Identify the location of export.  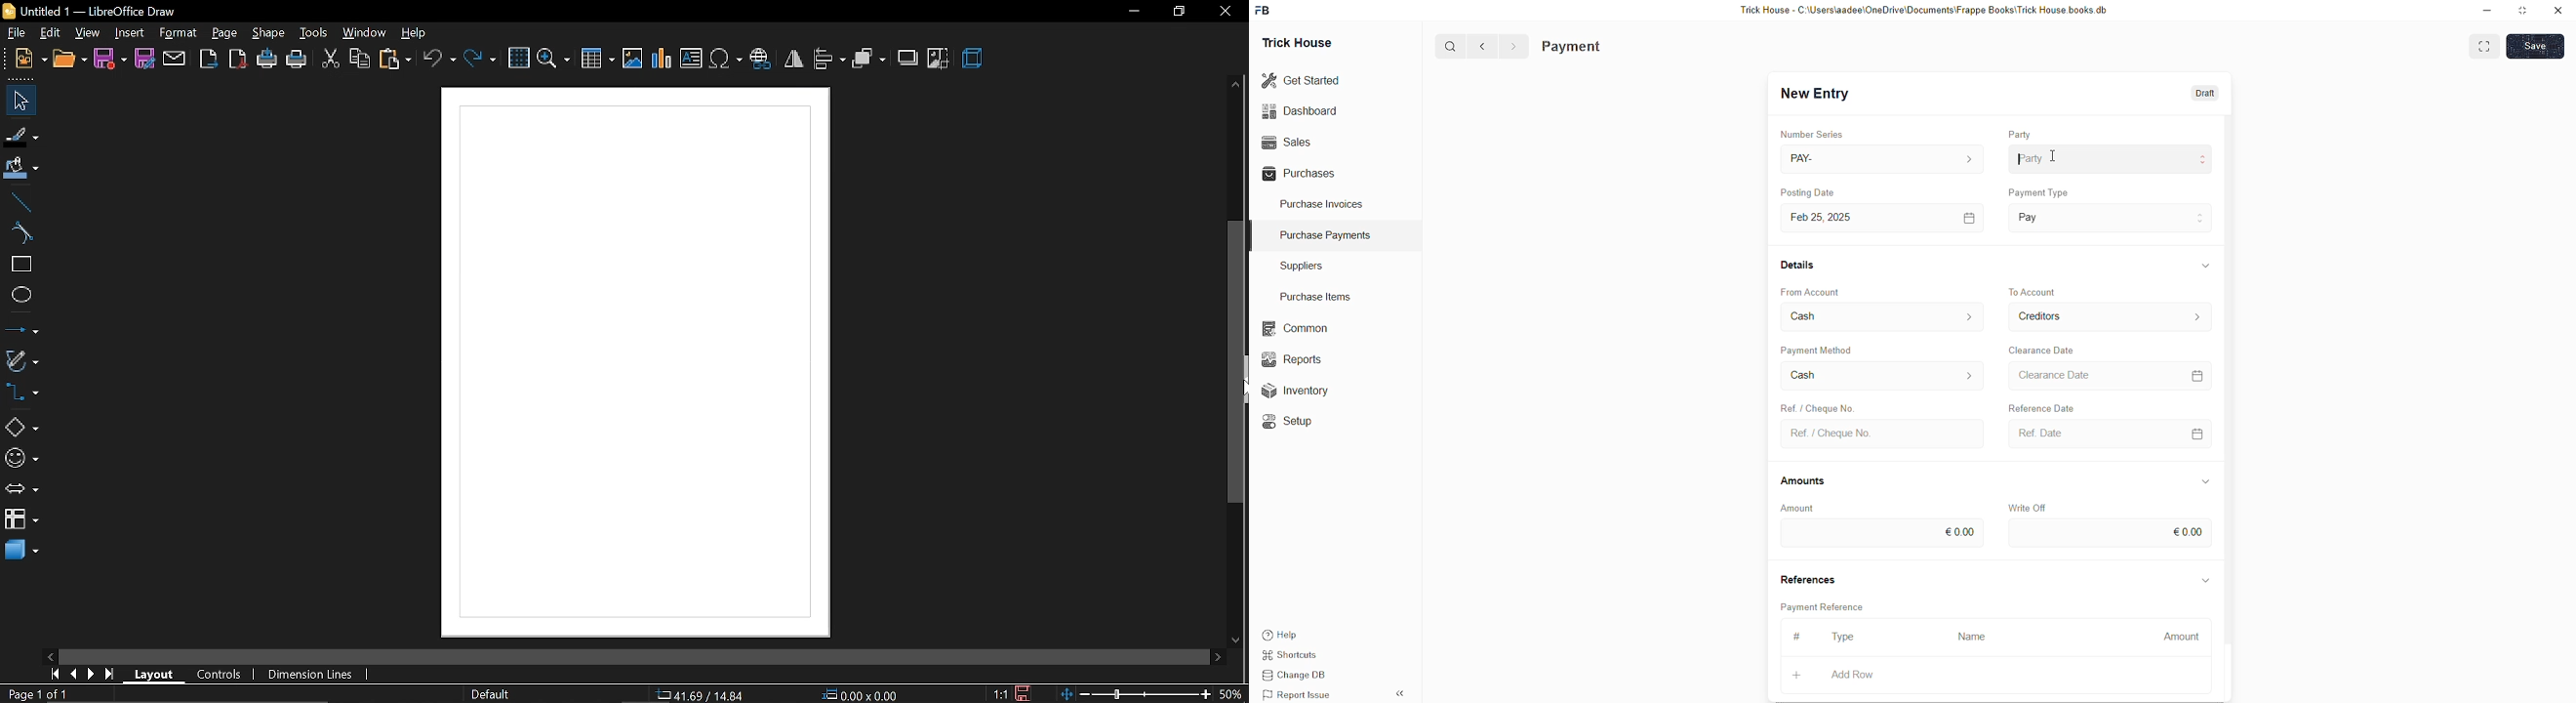
(209, 61).